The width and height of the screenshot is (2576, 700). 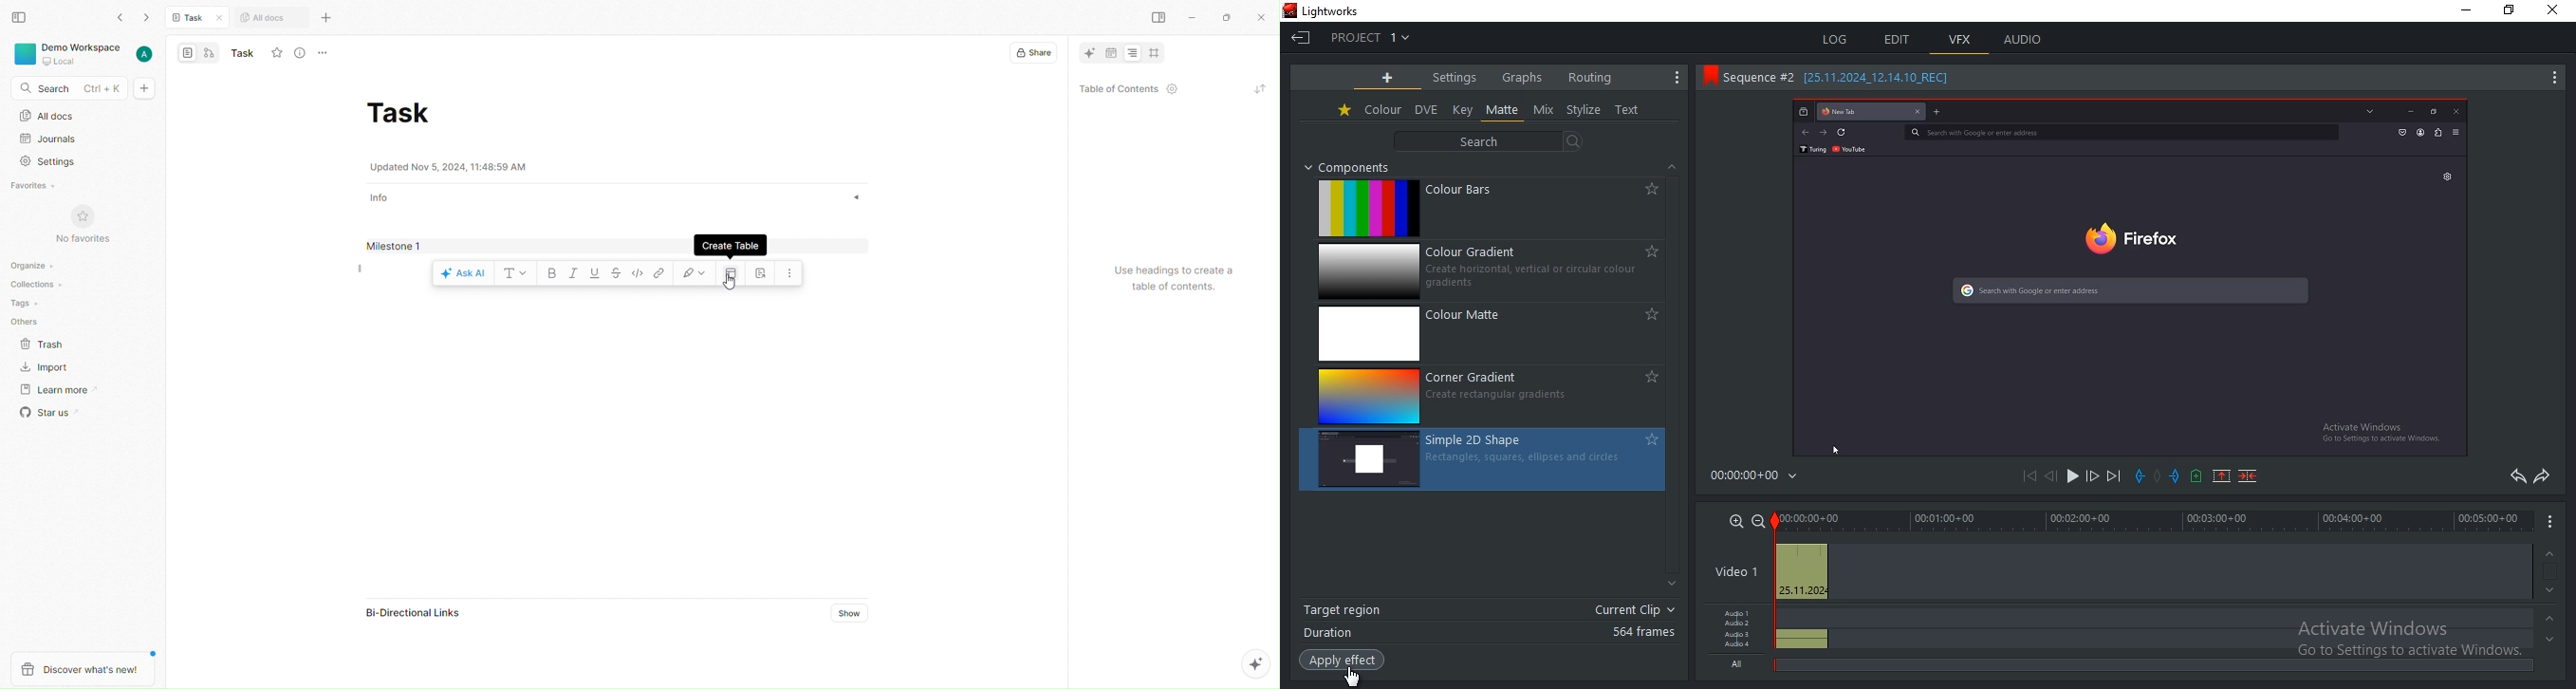 I want to click on More, so click(x=328, y=18).